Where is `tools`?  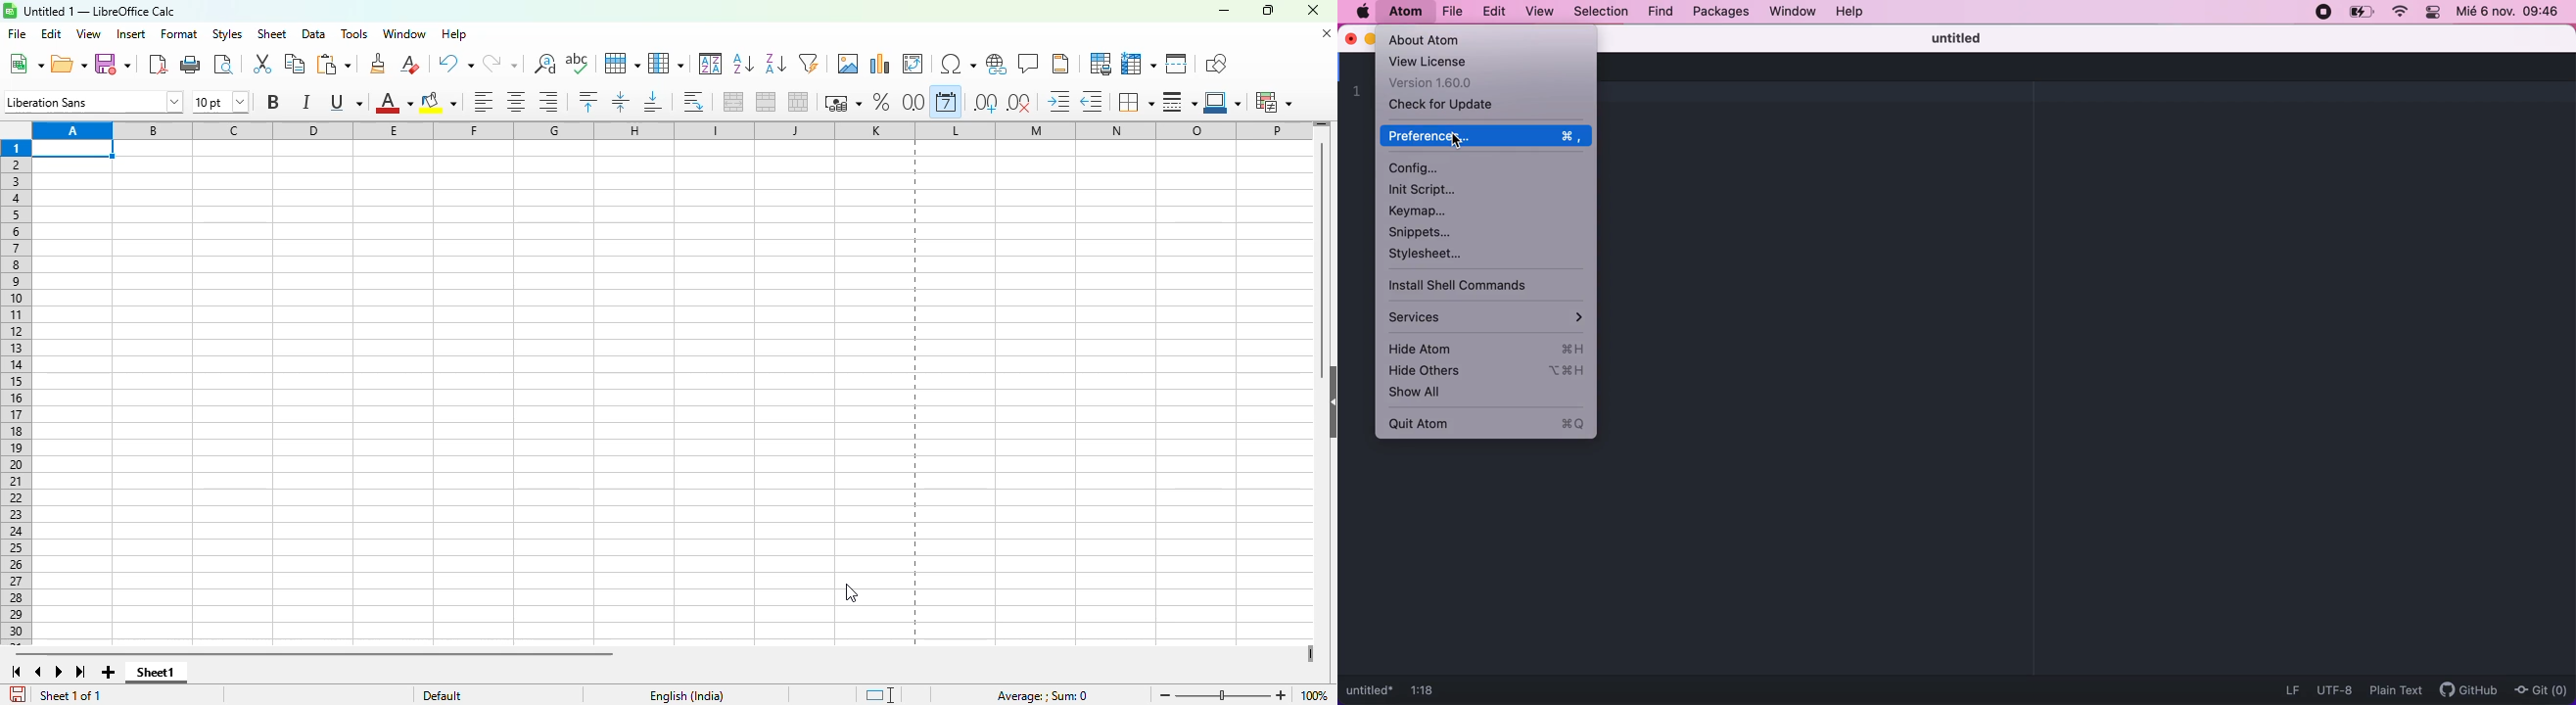
tools is located at coordinates (354, 33).